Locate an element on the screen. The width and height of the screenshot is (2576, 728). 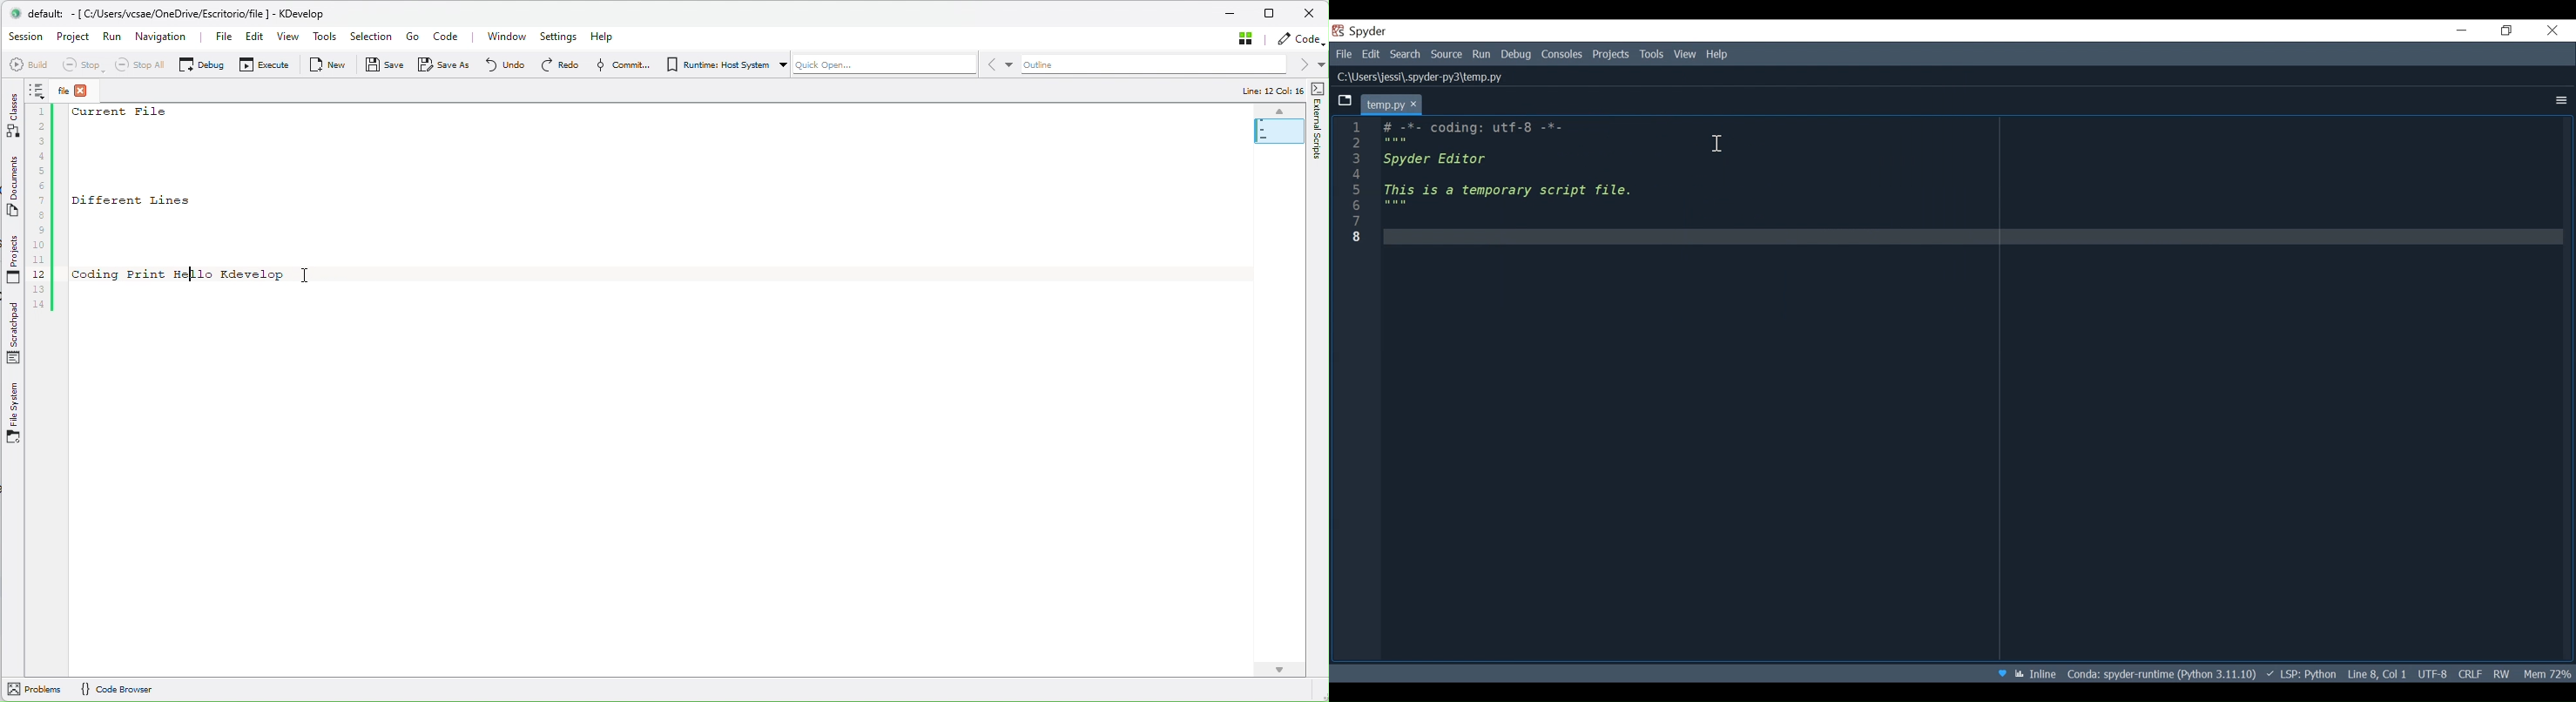
Runtime is located at coordinates (722, 65).